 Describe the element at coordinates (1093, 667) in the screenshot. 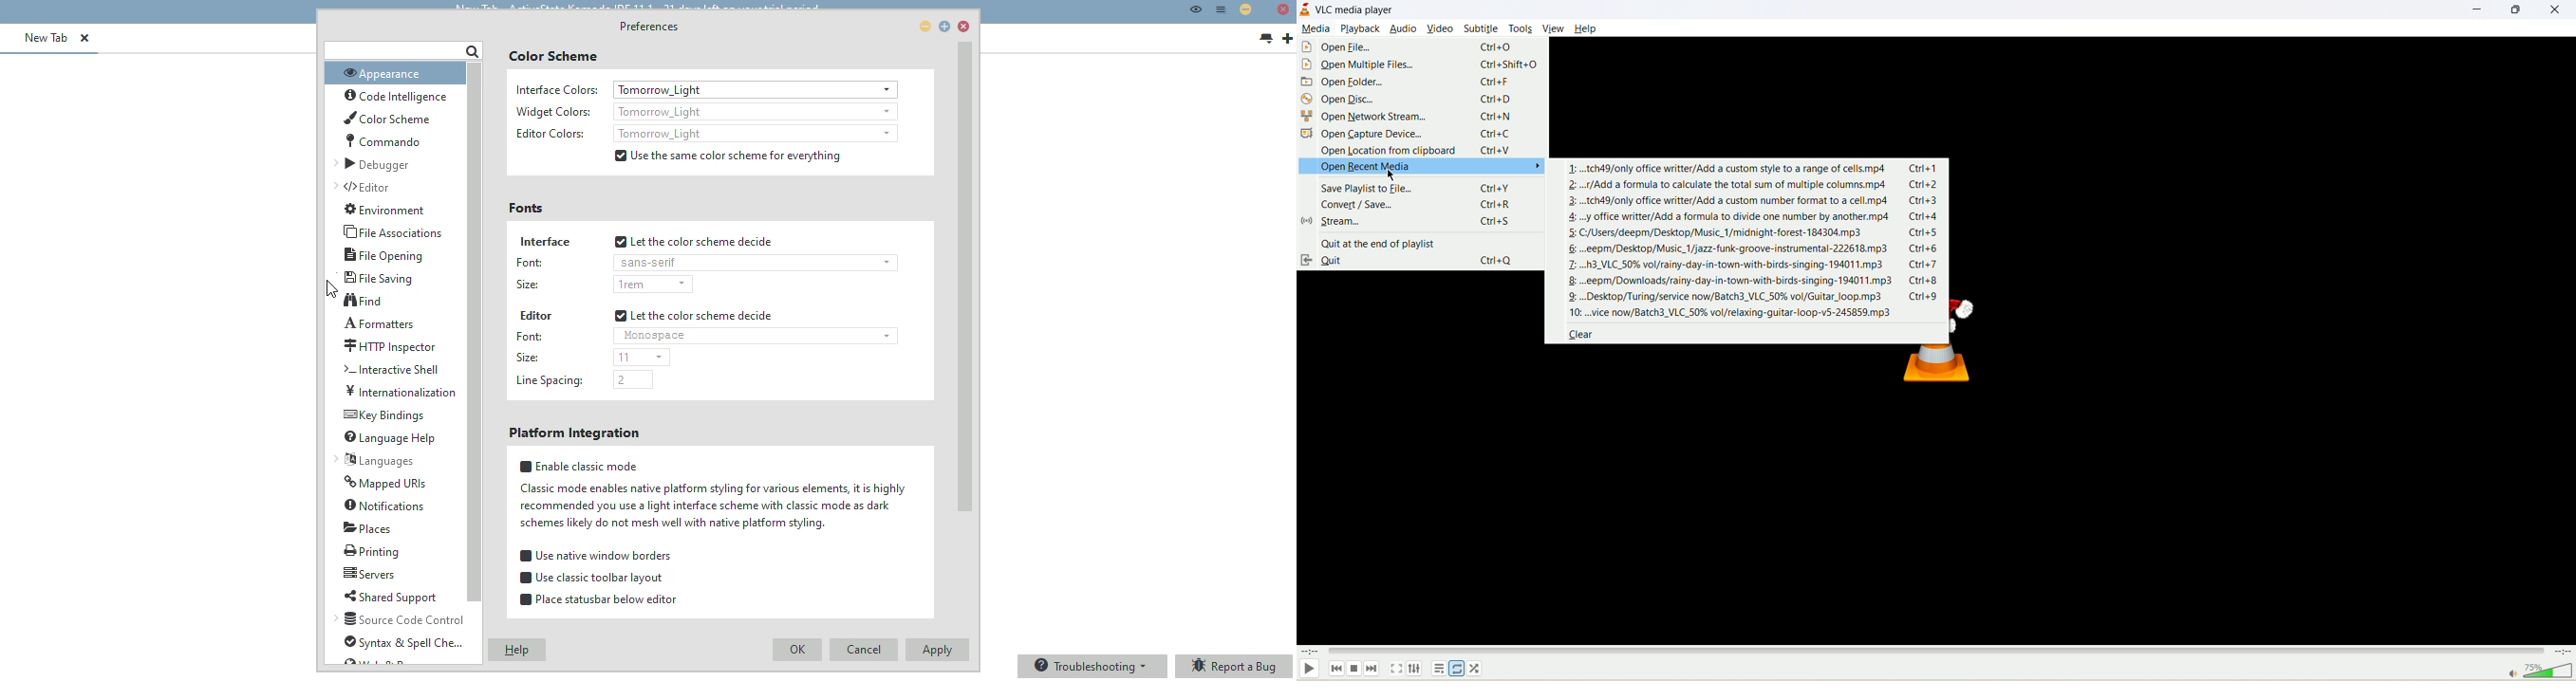

I see `troubleshooting` at that location.